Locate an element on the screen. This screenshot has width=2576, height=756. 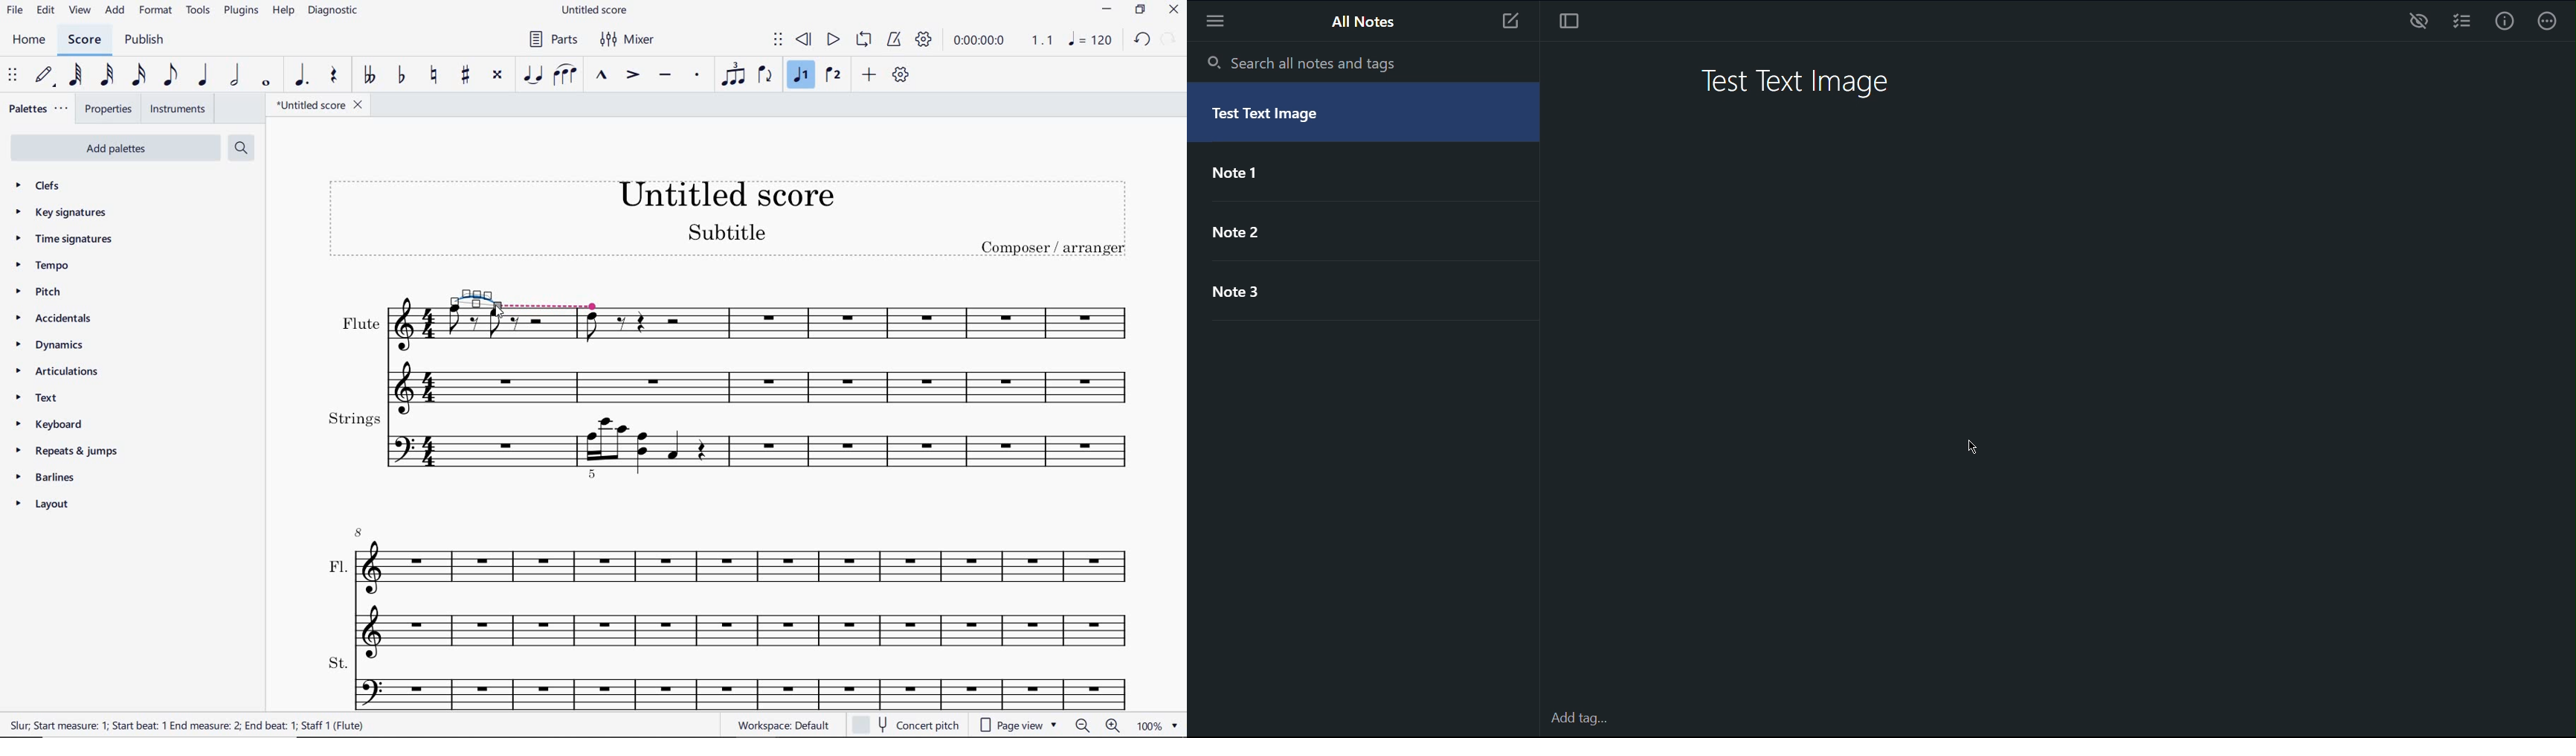
home is located at coordinates (30, 40).